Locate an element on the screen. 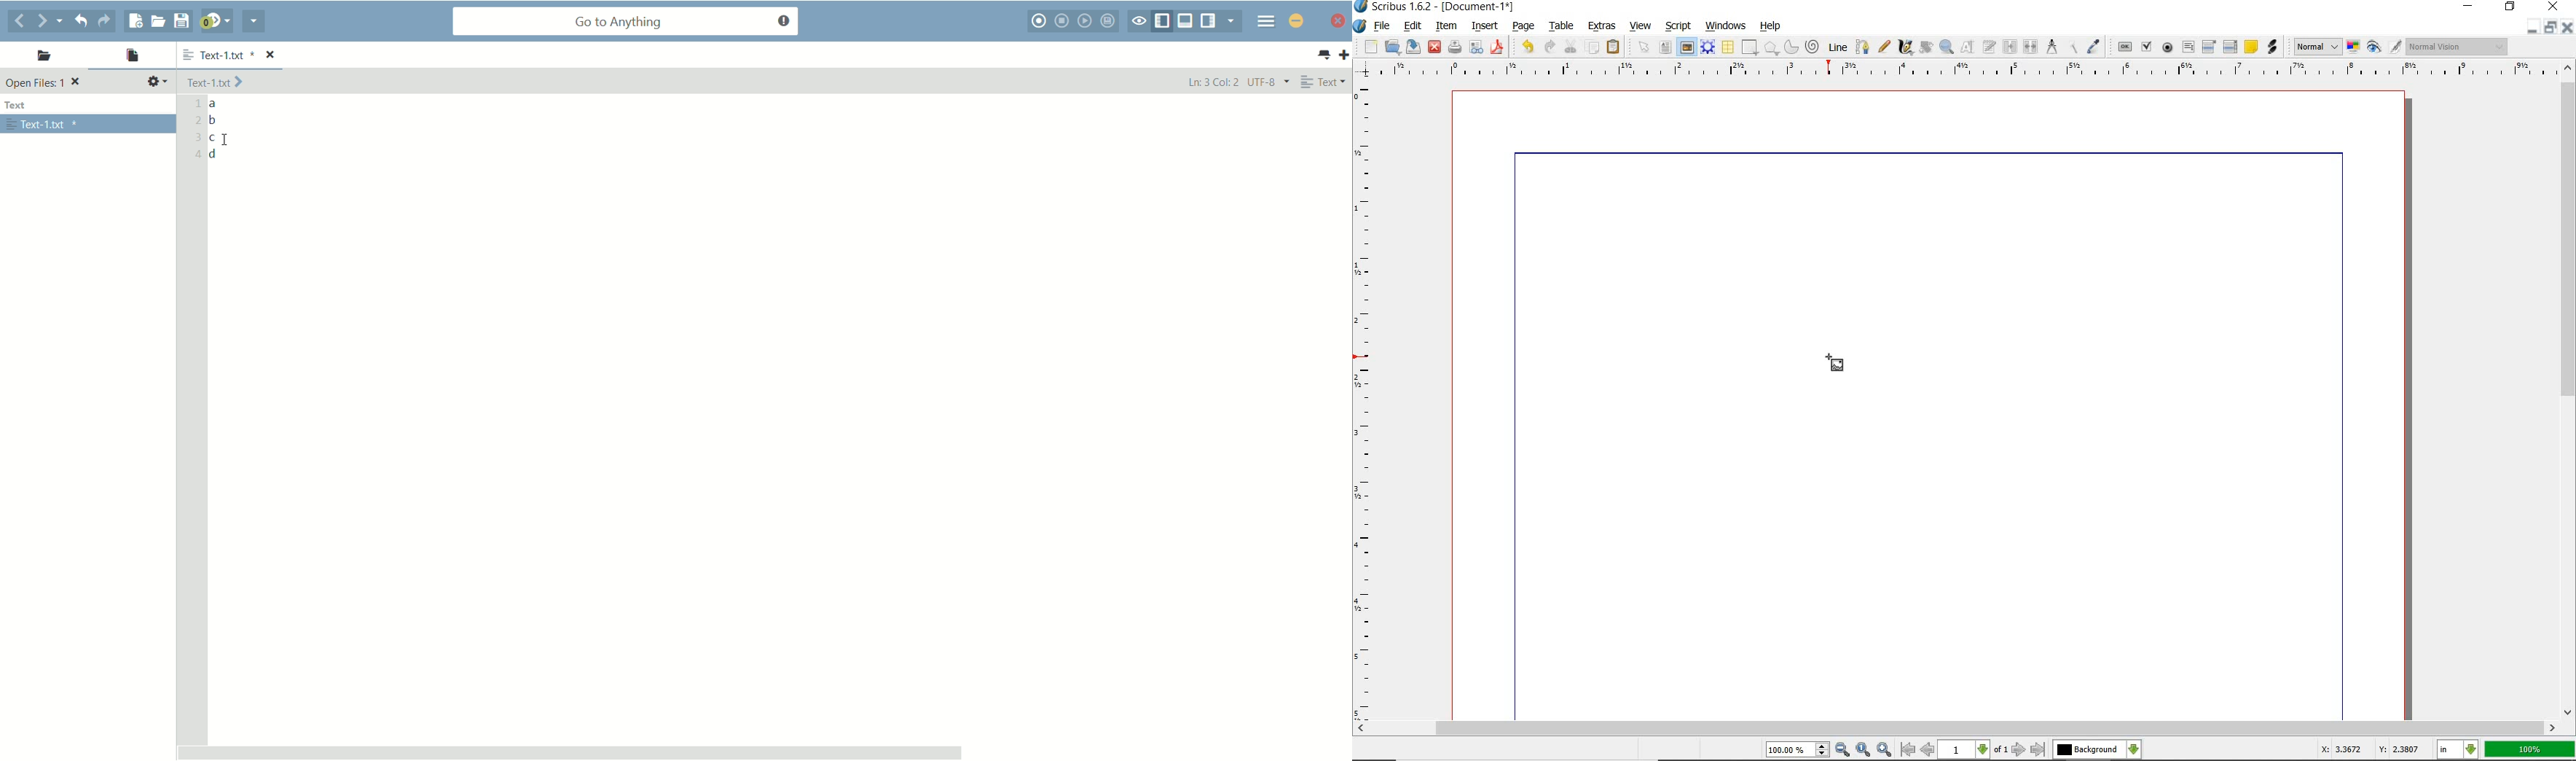 The width and height of the screenshot is (2576, 784). system logo is located at coordinates (1359, 26).